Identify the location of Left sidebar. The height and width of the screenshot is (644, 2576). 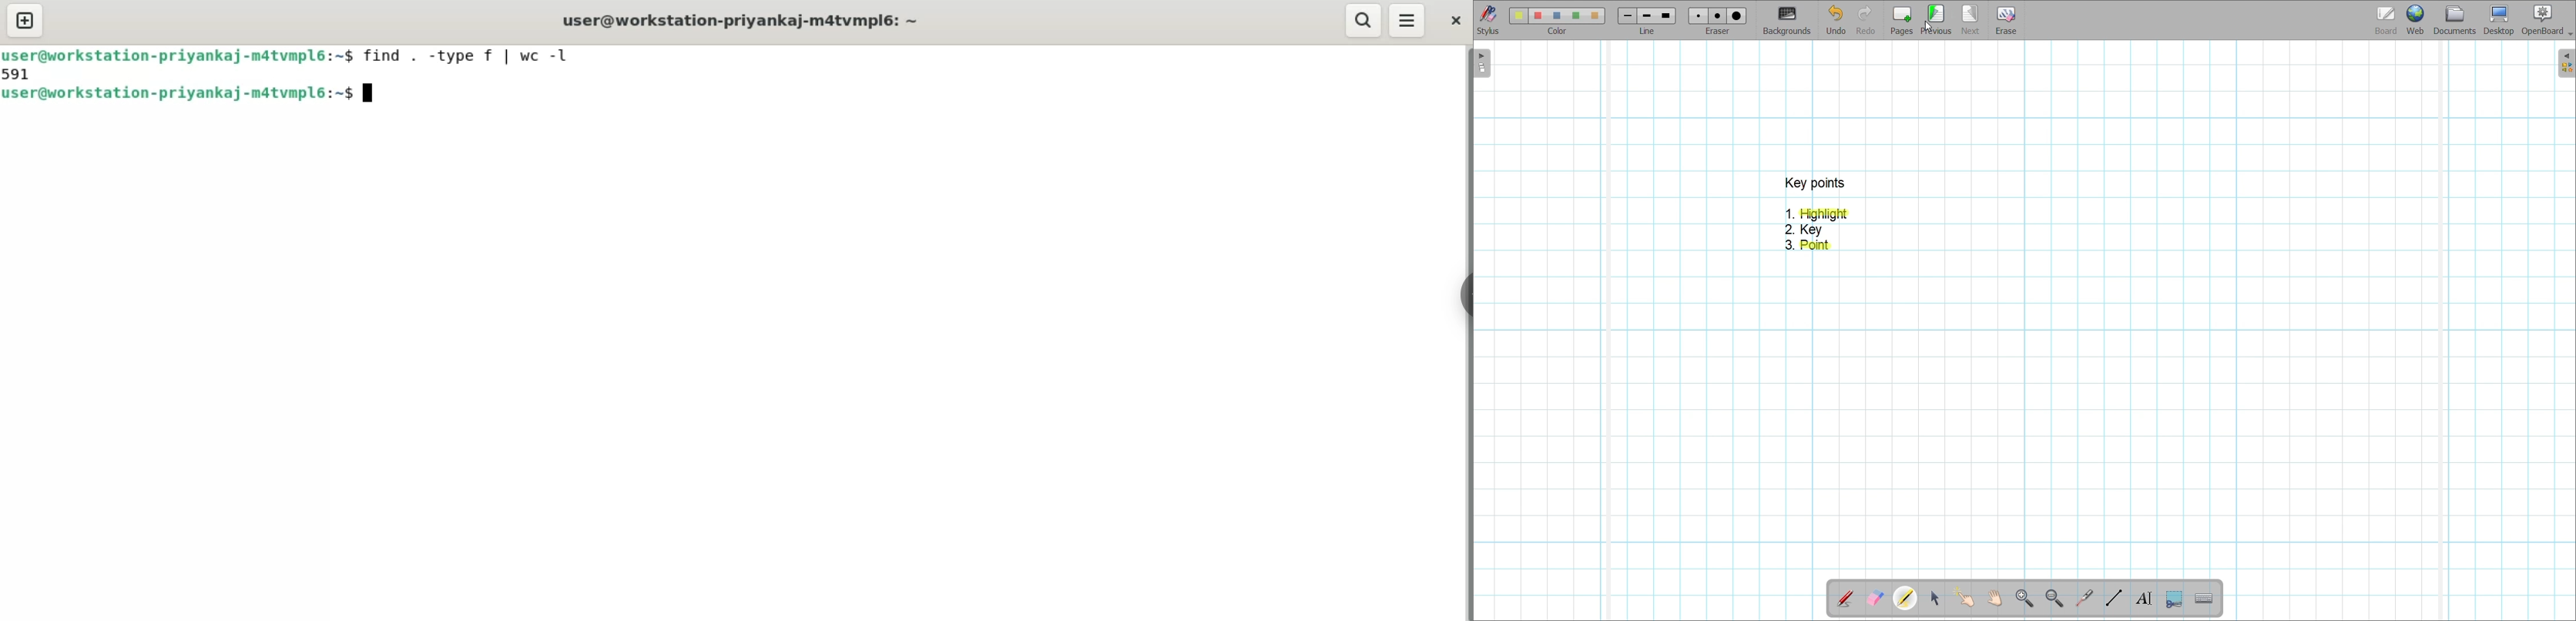
(1482, 63).